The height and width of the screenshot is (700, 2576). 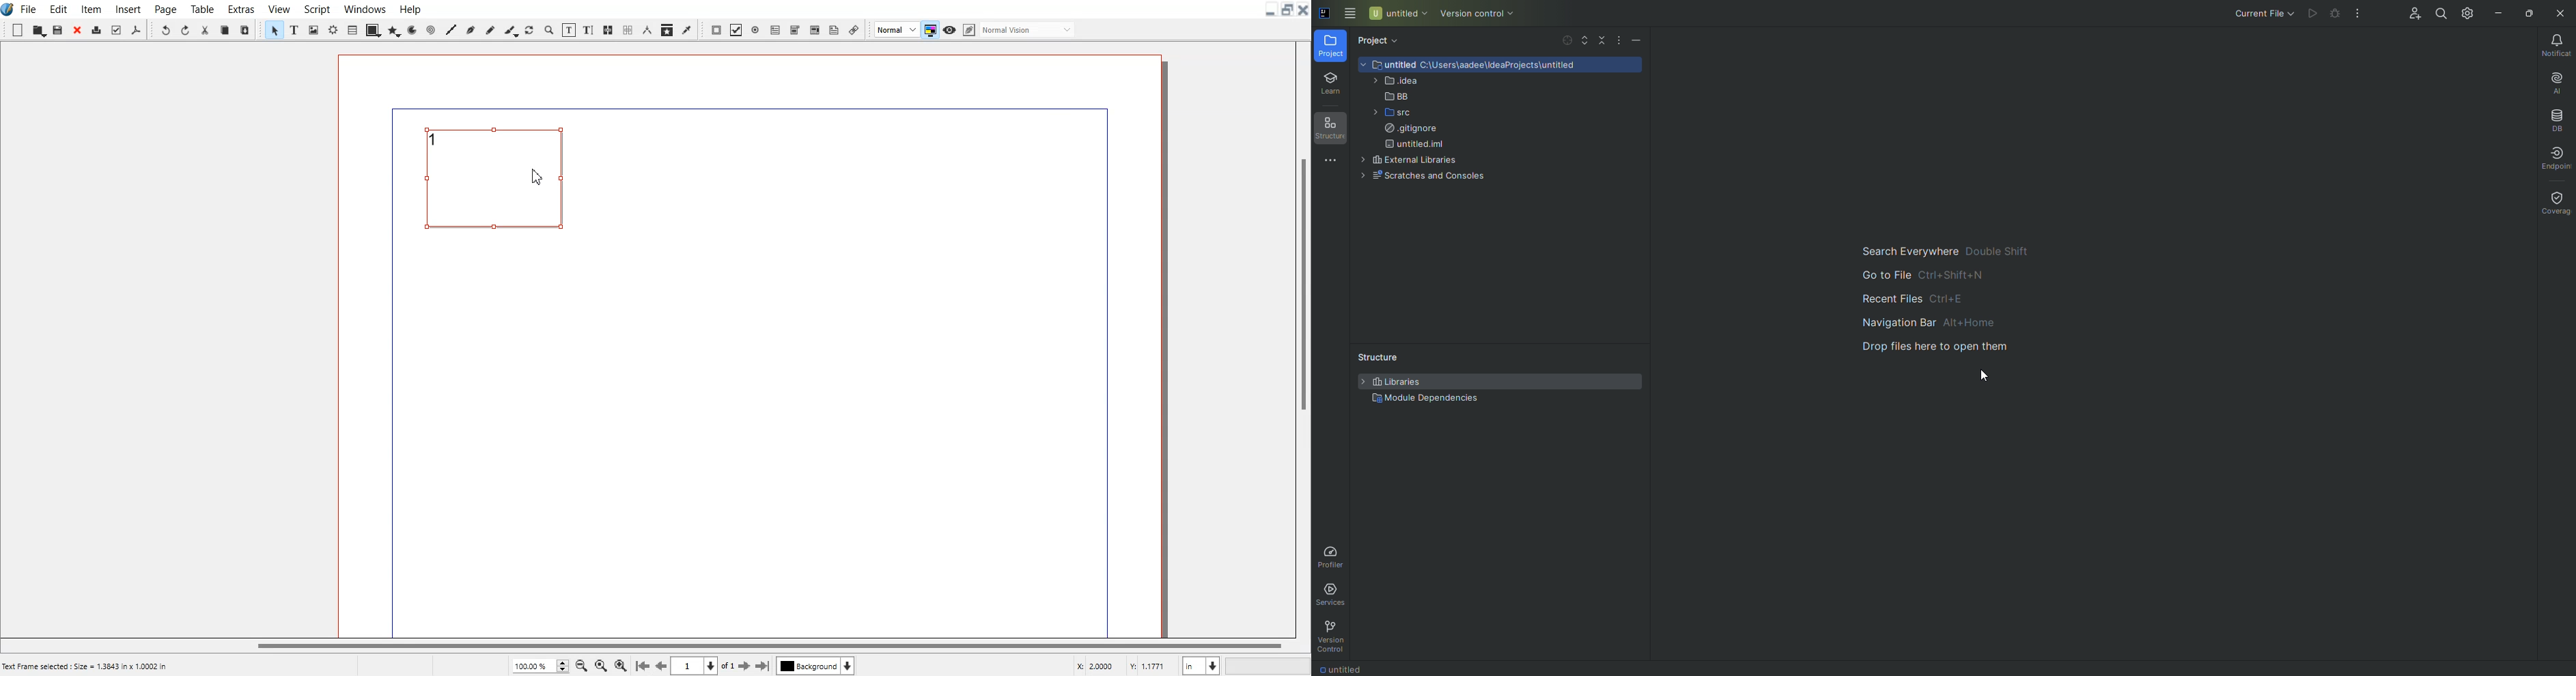 What do you see at coordinates (929, 29) in the screenshot?
I see `Toggler mode` at bounding box center [929, 29].